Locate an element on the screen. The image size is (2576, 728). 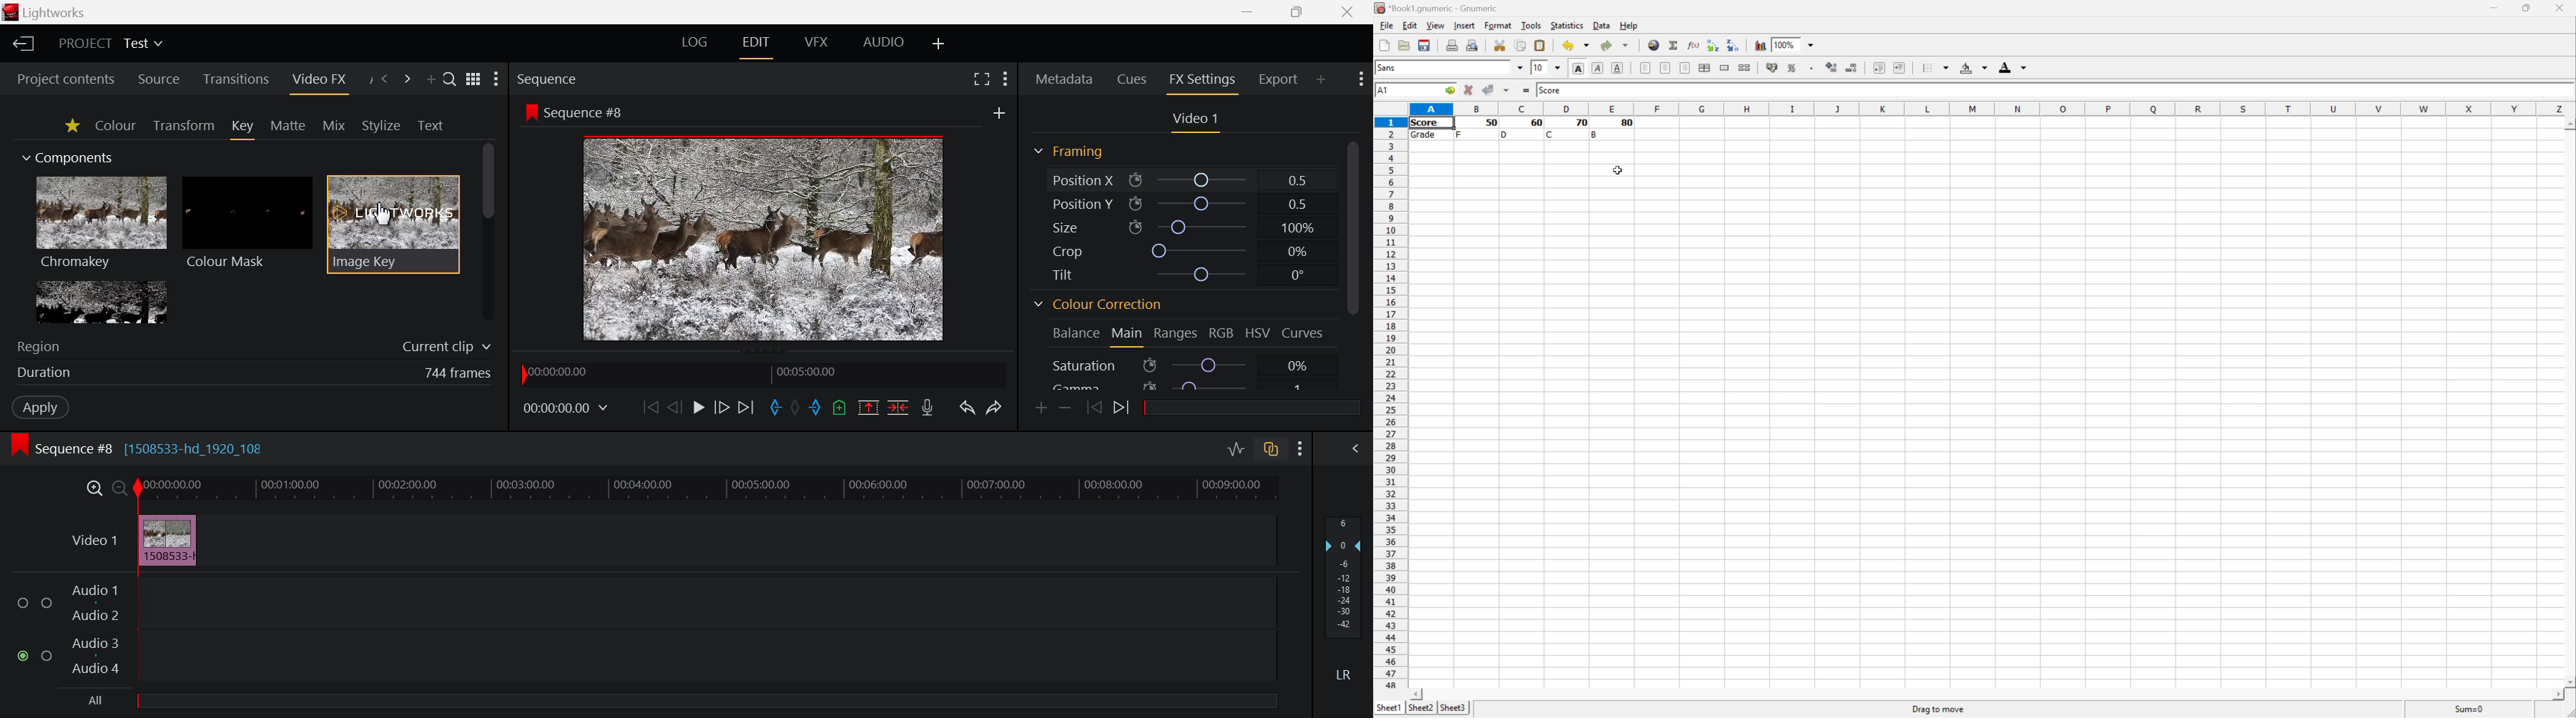
Decrease the number of decimals displayed is located at coordinates (1851, 68).